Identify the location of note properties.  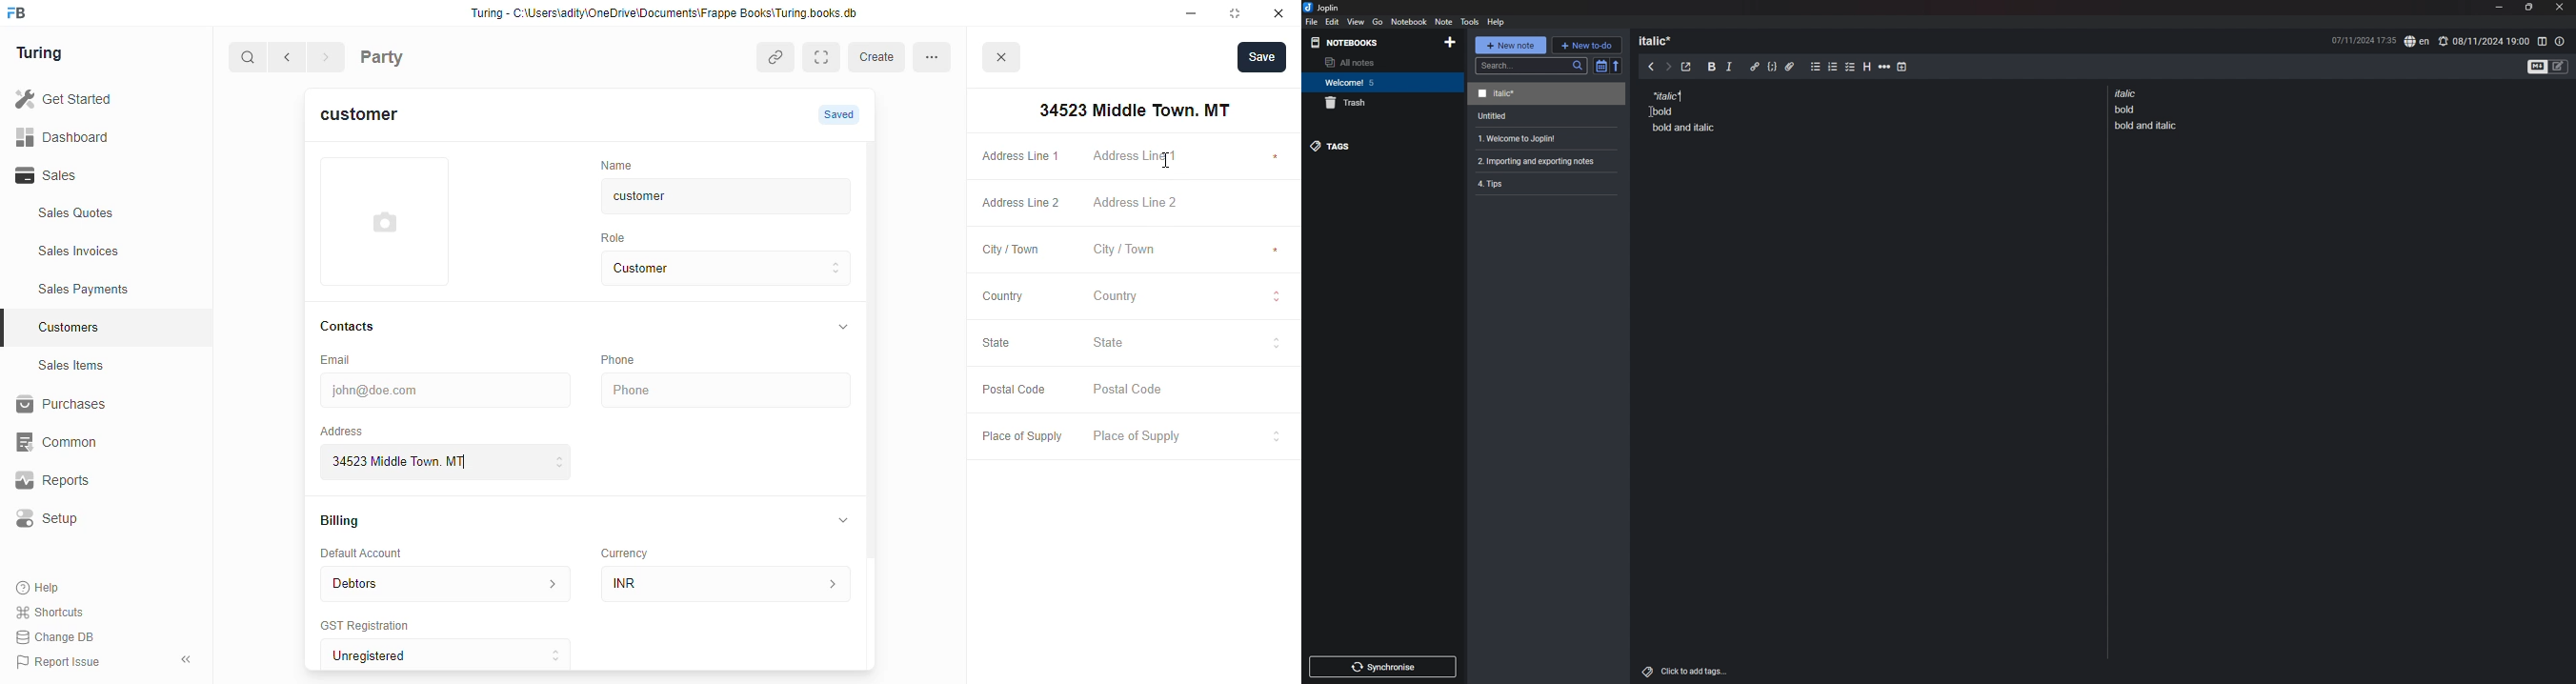
(2560, 41).